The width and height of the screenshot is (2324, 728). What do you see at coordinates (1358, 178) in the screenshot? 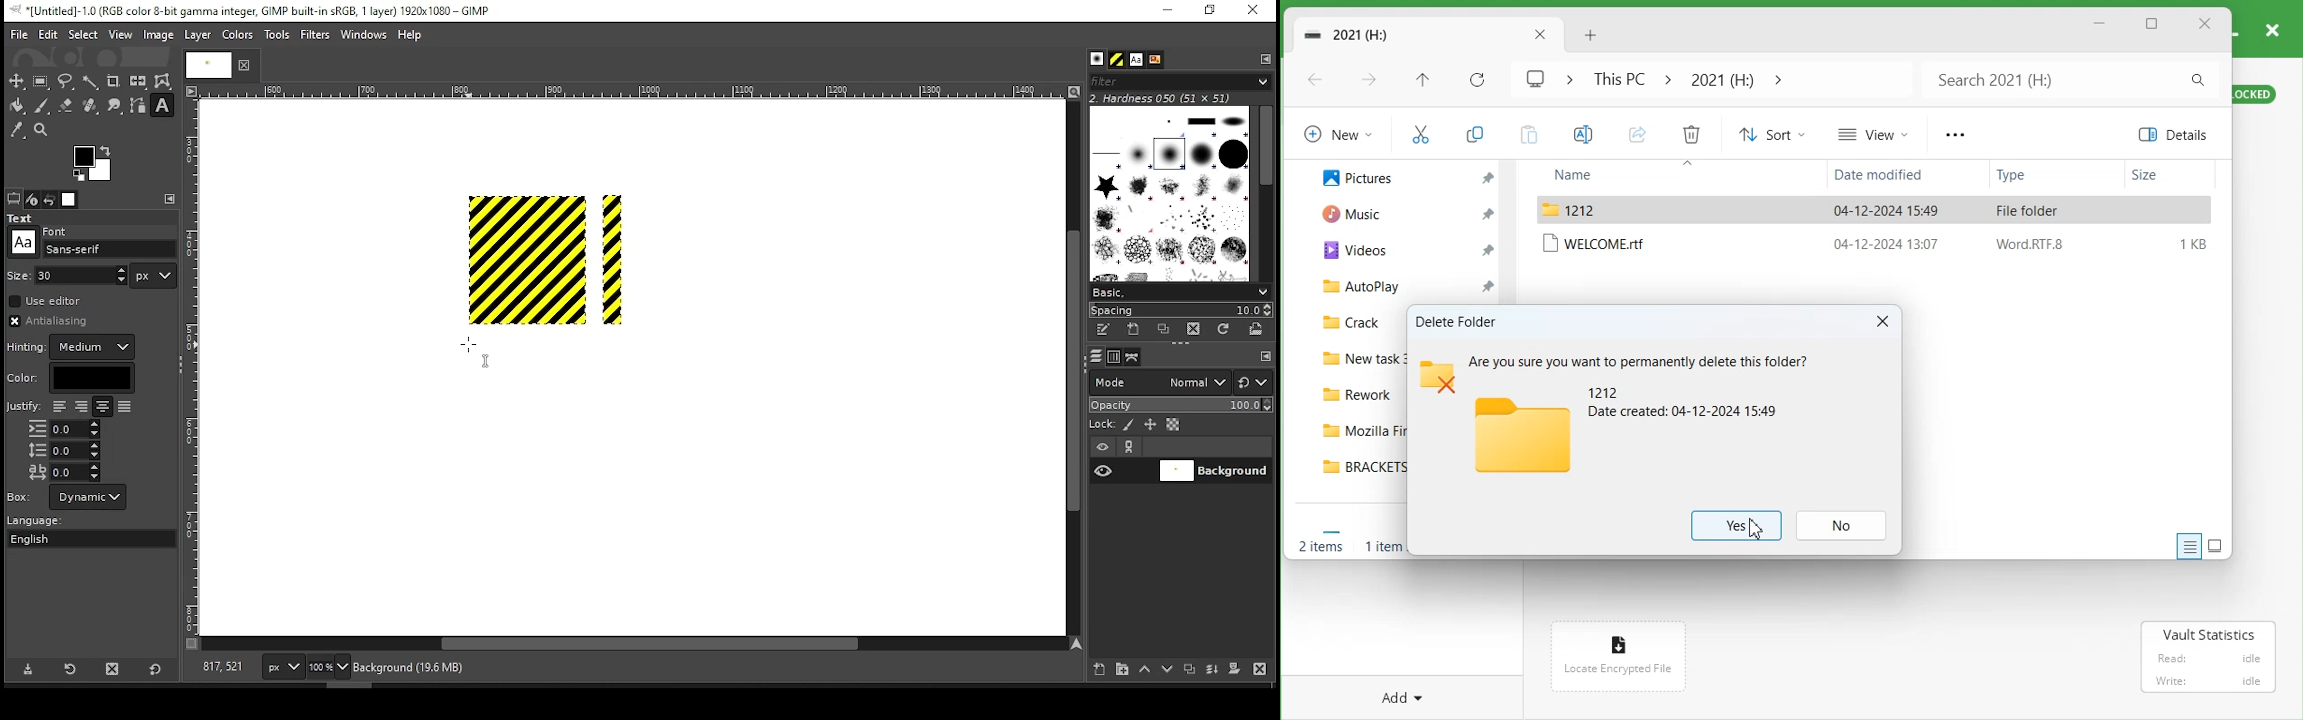
I see `Pictures` at bounding box center [1358, 178].